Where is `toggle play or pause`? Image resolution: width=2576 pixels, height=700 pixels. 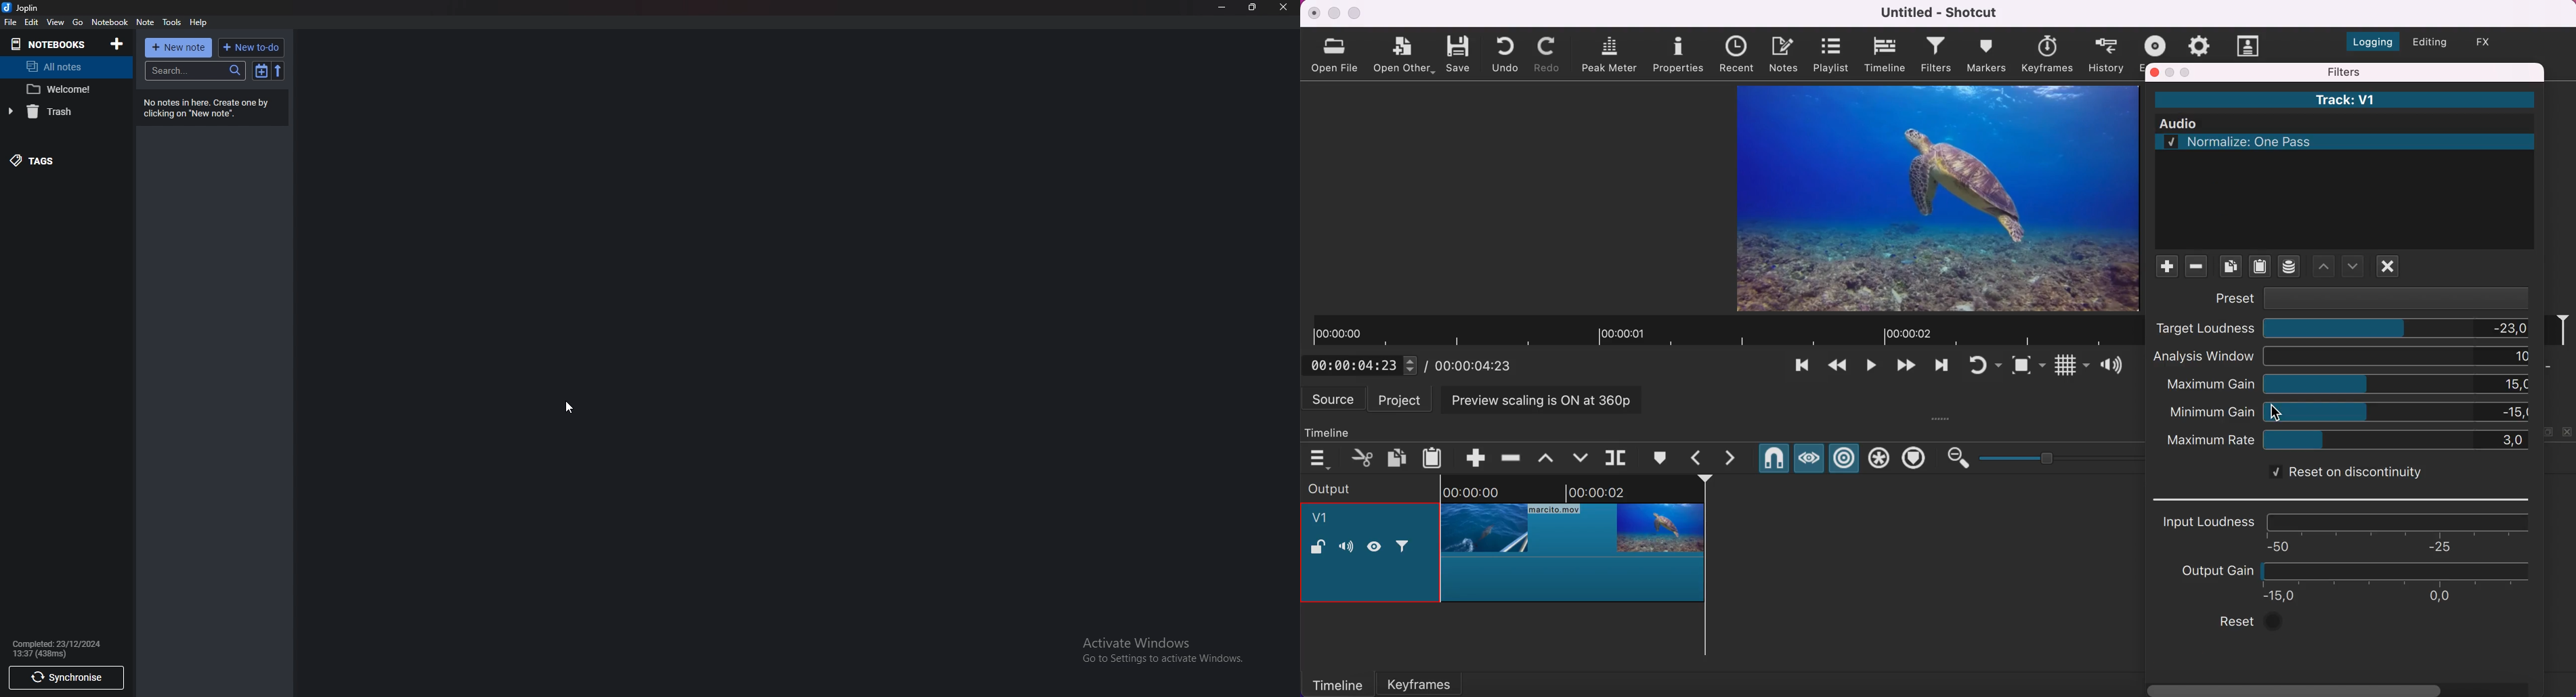
toggle play or pause is located at coordinates (1871, 368).